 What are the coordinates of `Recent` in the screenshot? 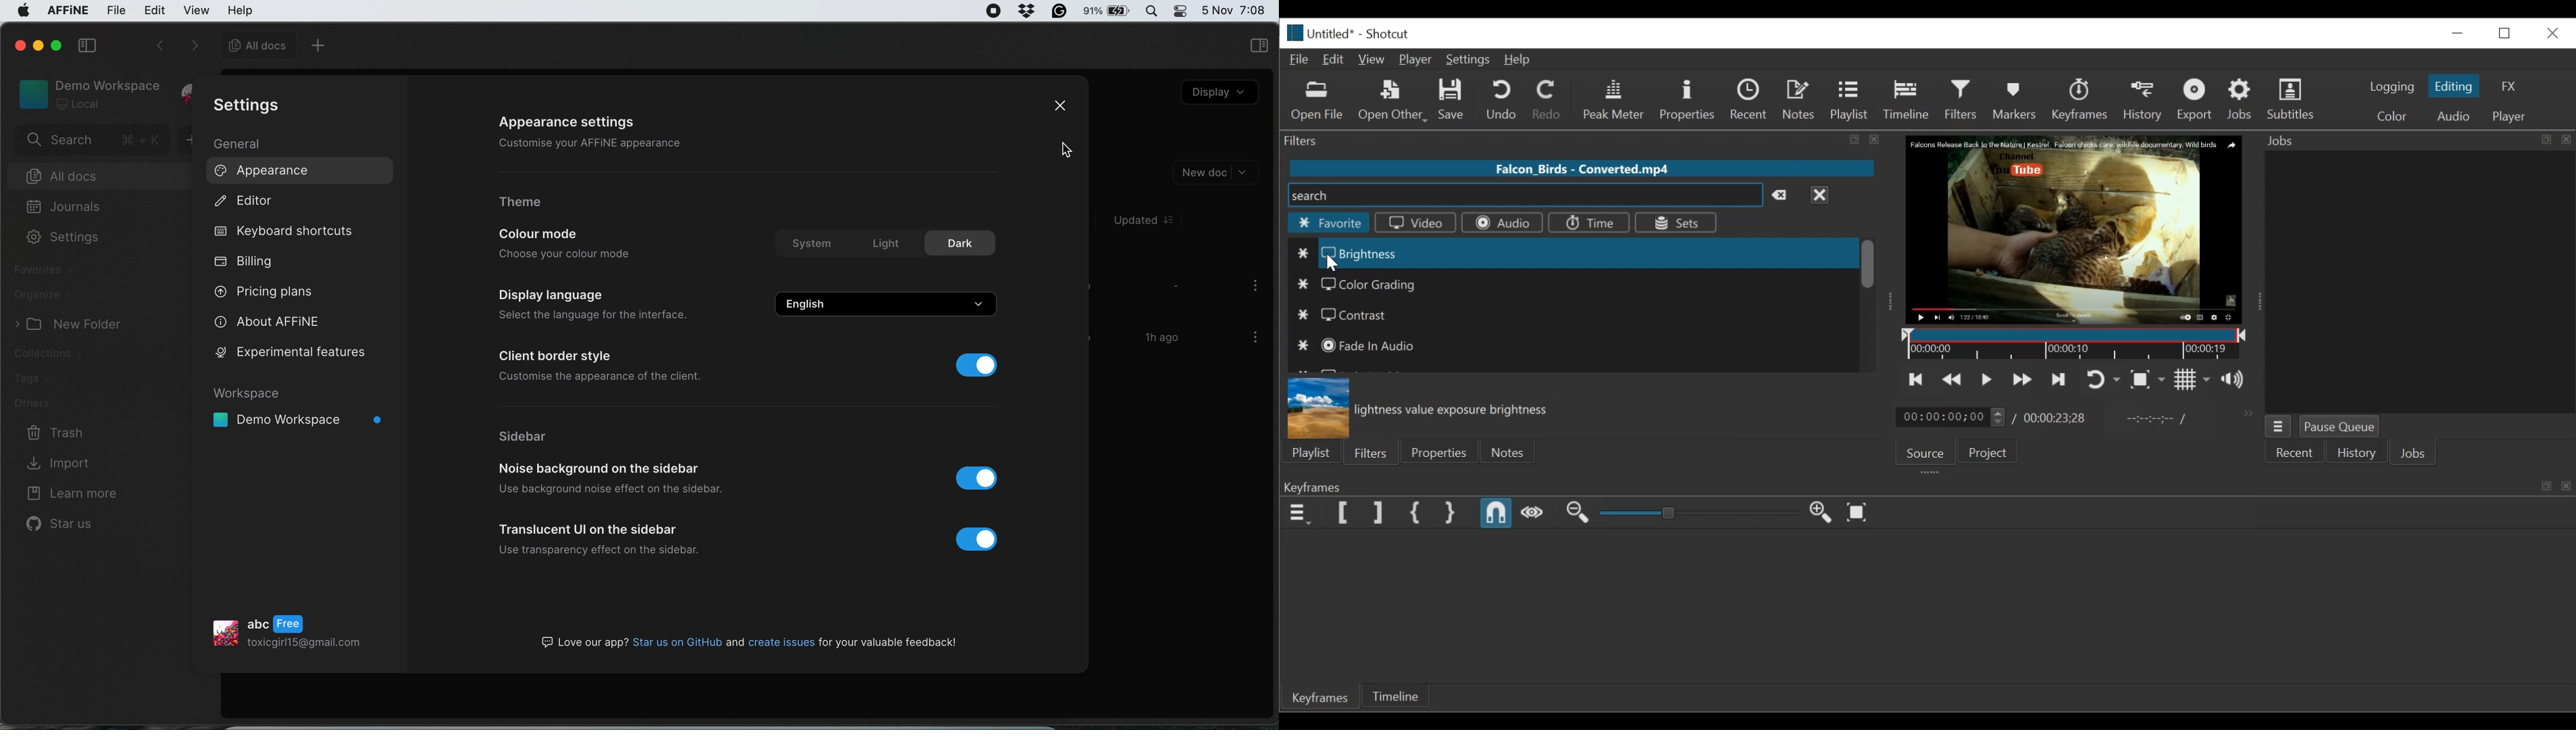 It's located at (1750, 100).